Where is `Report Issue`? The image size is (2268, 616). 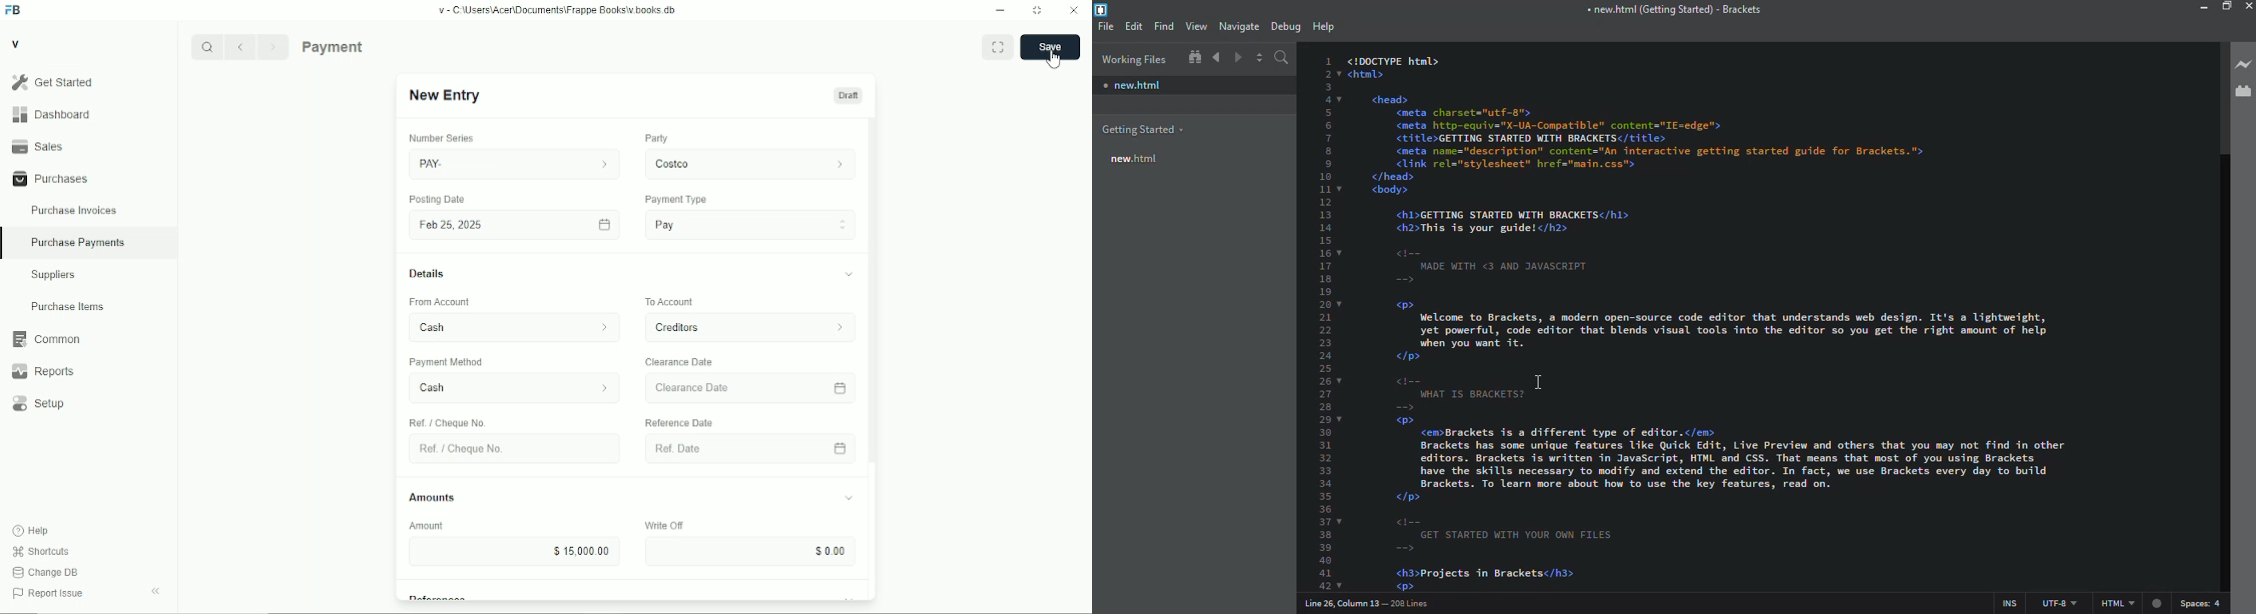 Report Issue is located at coordinates (49, 593).